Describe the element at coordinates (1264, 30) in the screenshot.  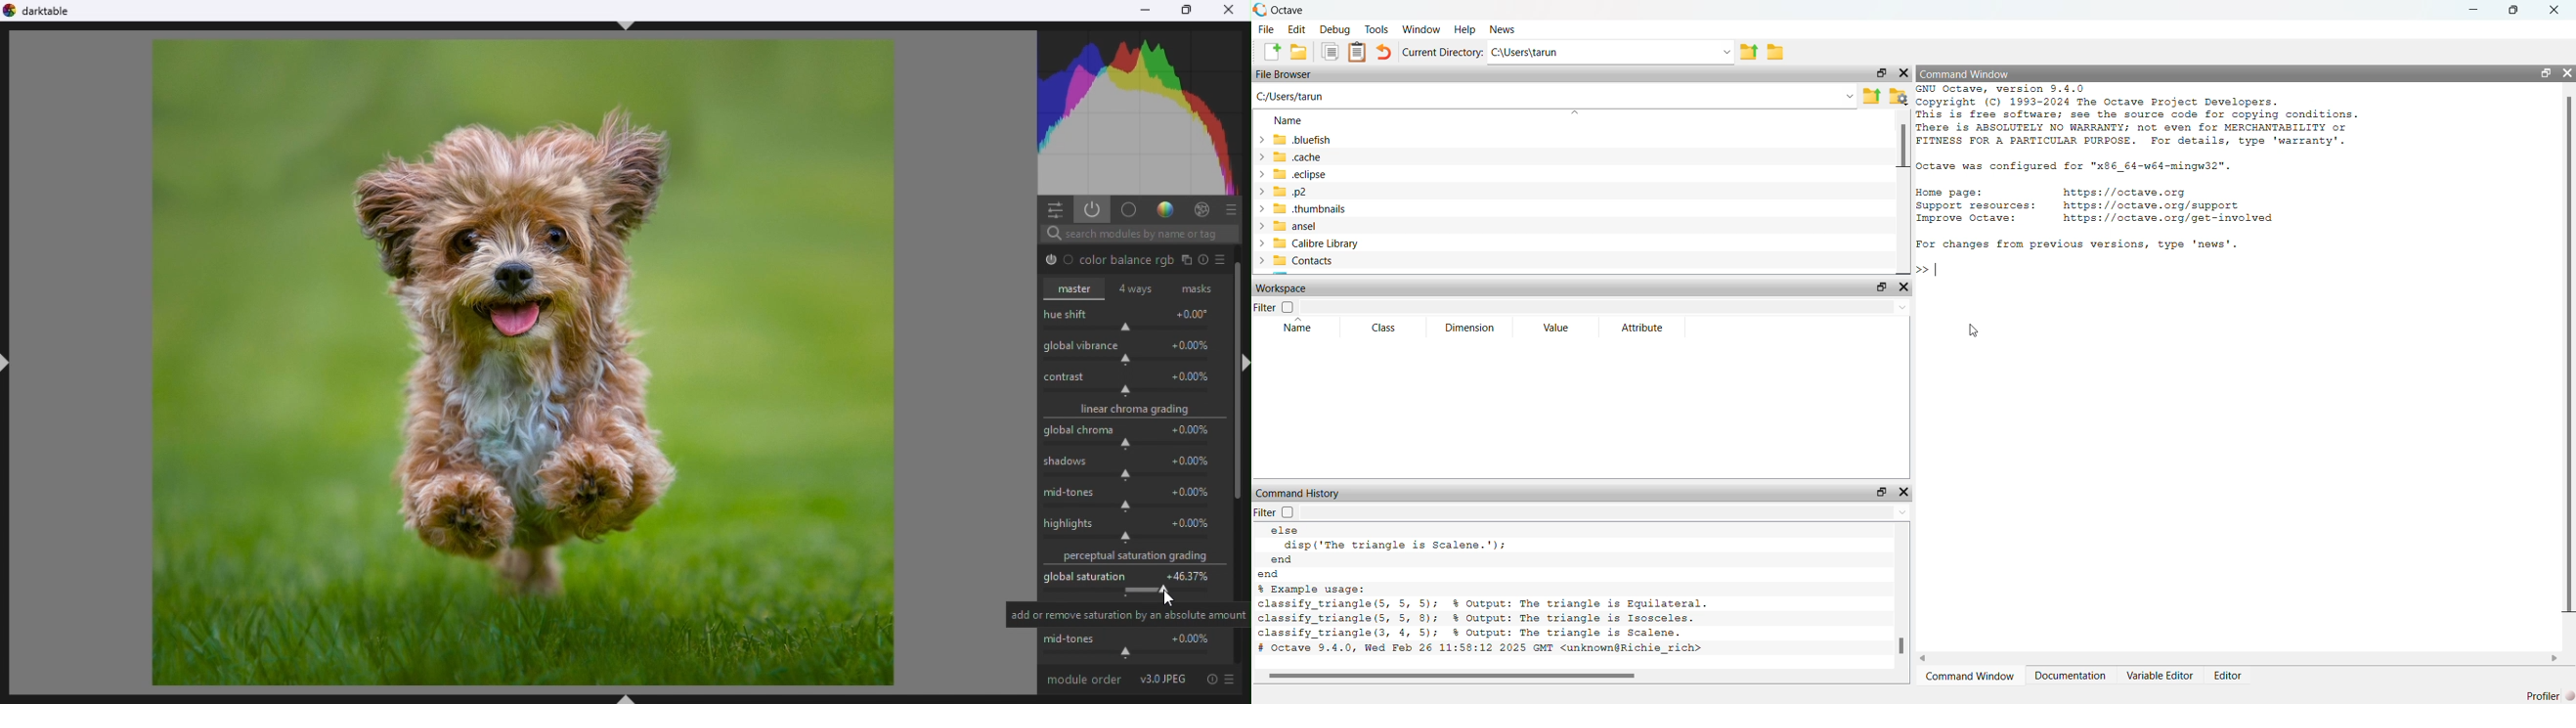
I see `file` at that location.